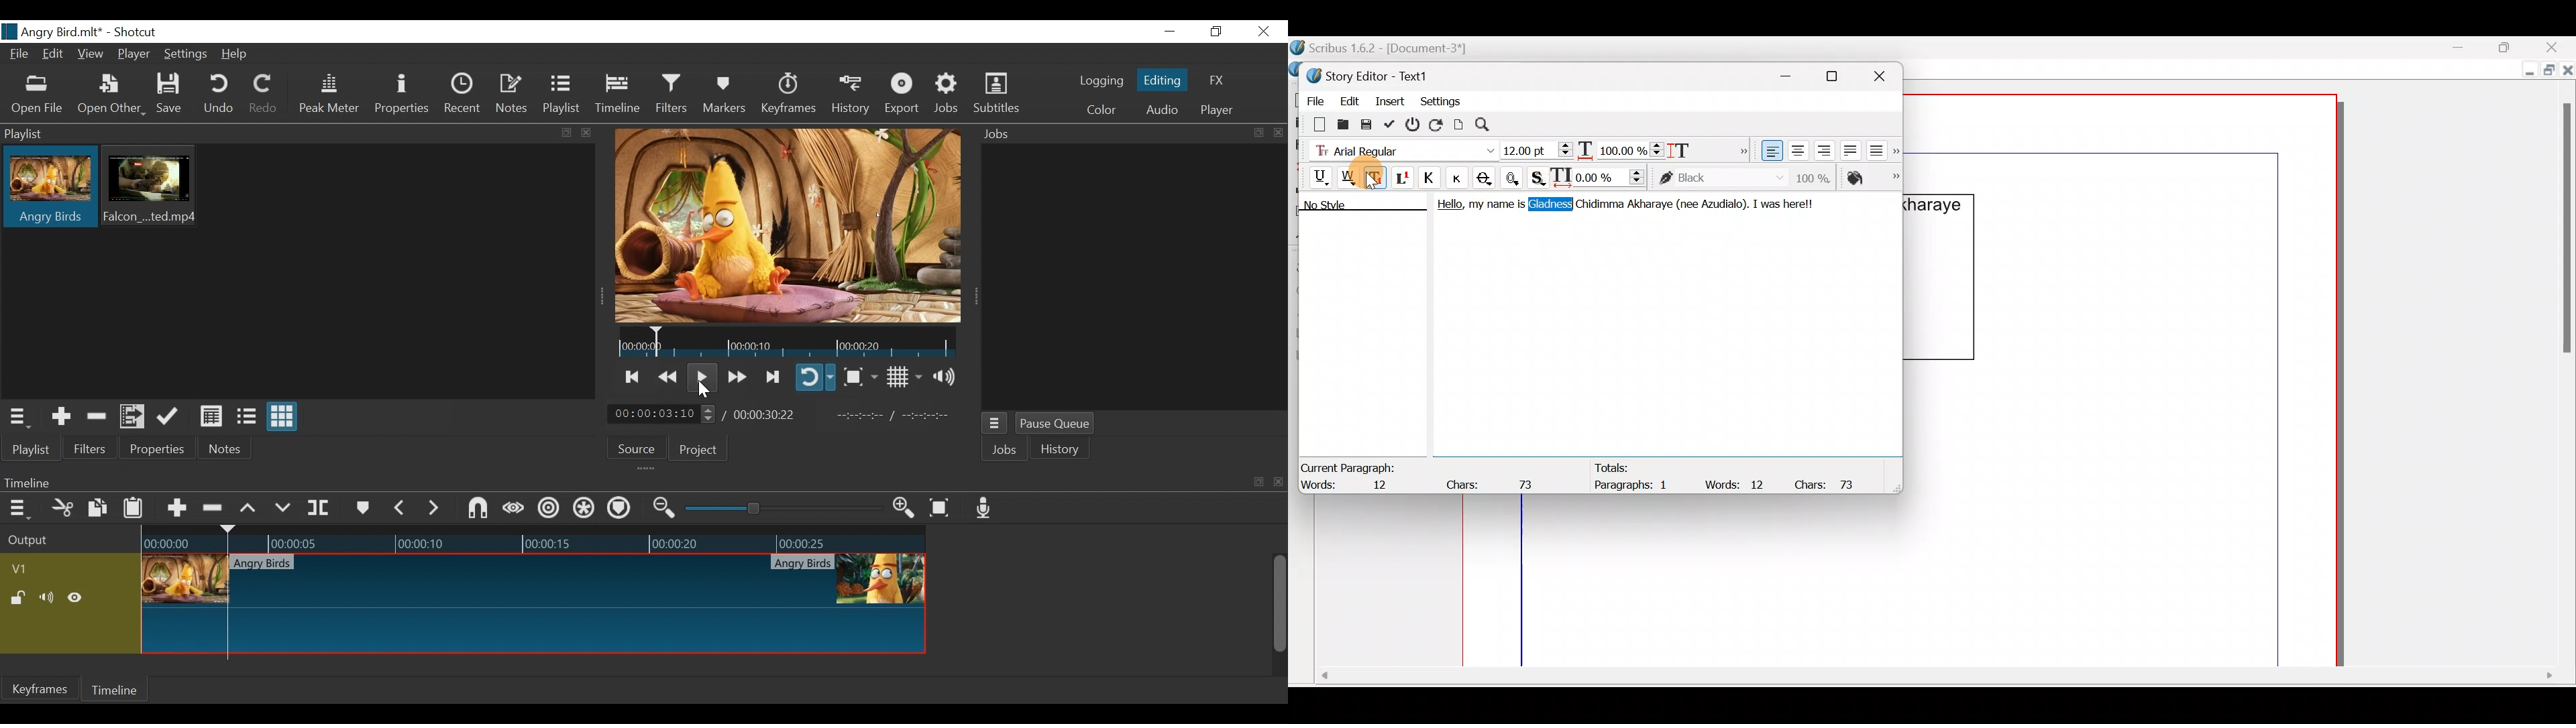 The height and width of the screenshot is (728, 2576). Describe the element at coordinates (97, 416) in the screenshot. I see `Remove cut` at that location.